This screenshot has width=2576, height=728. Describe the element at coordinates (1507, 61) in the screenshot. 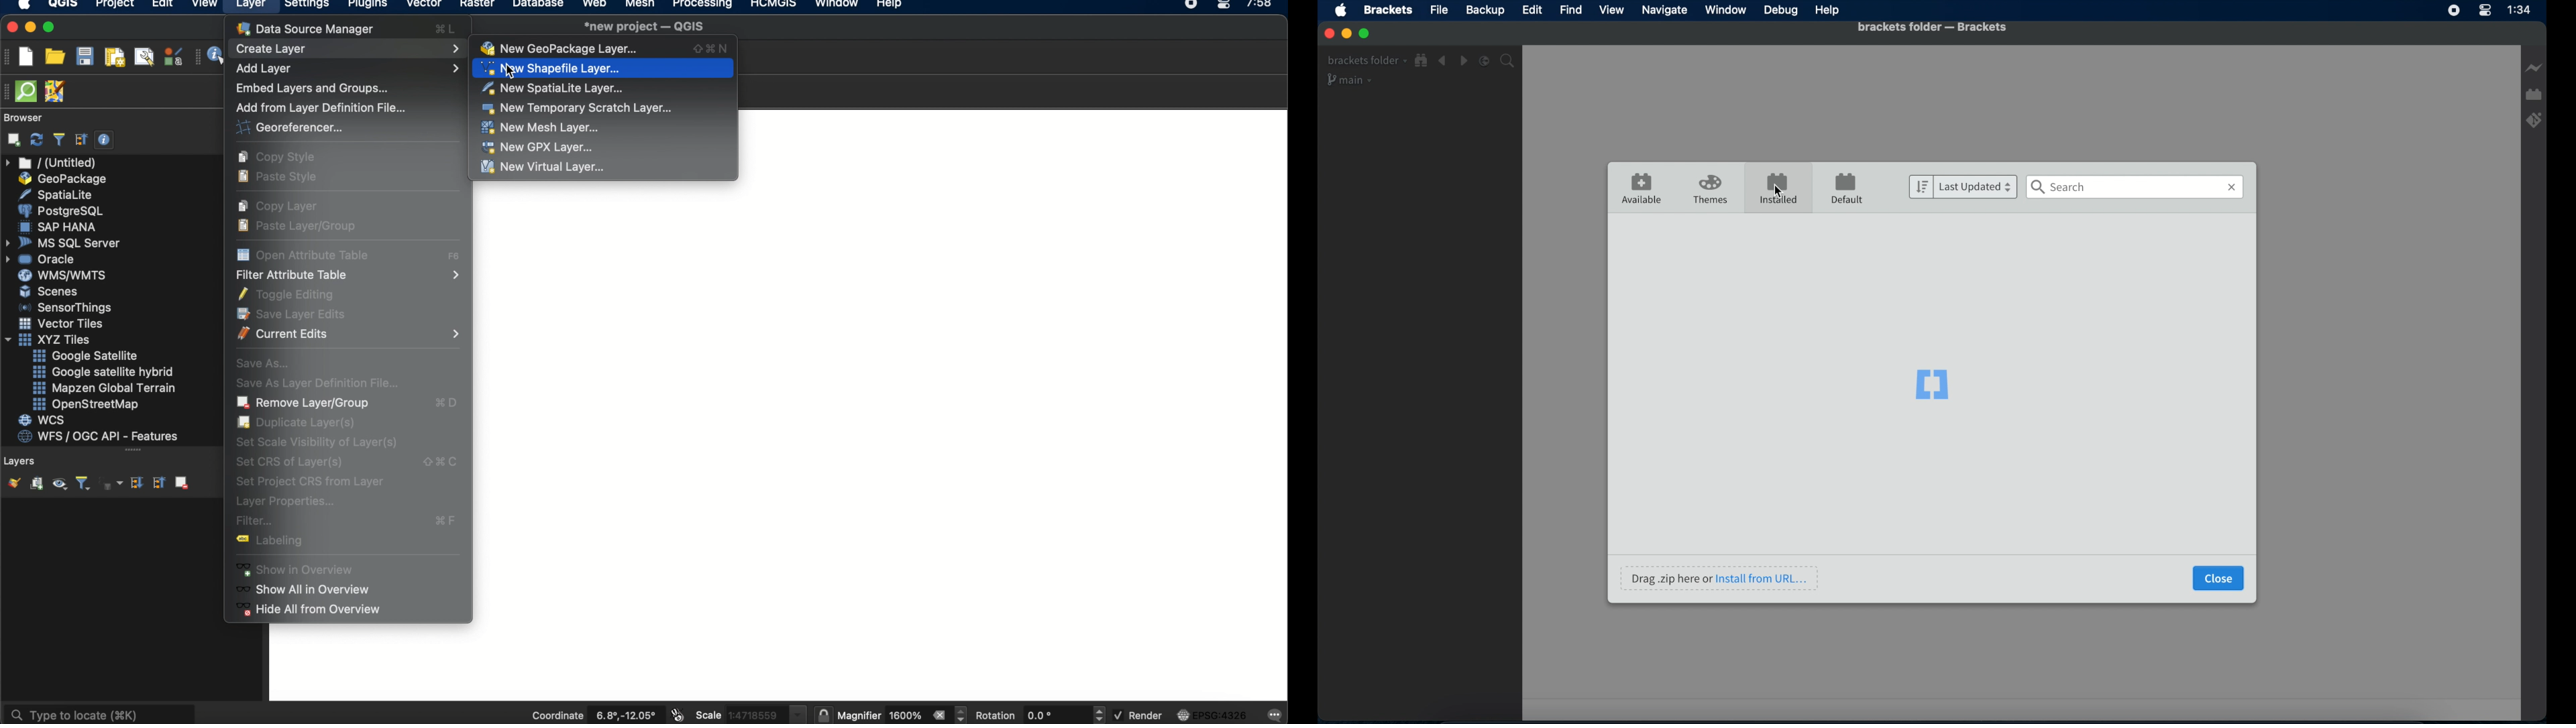

I see `Search bar` at that location.